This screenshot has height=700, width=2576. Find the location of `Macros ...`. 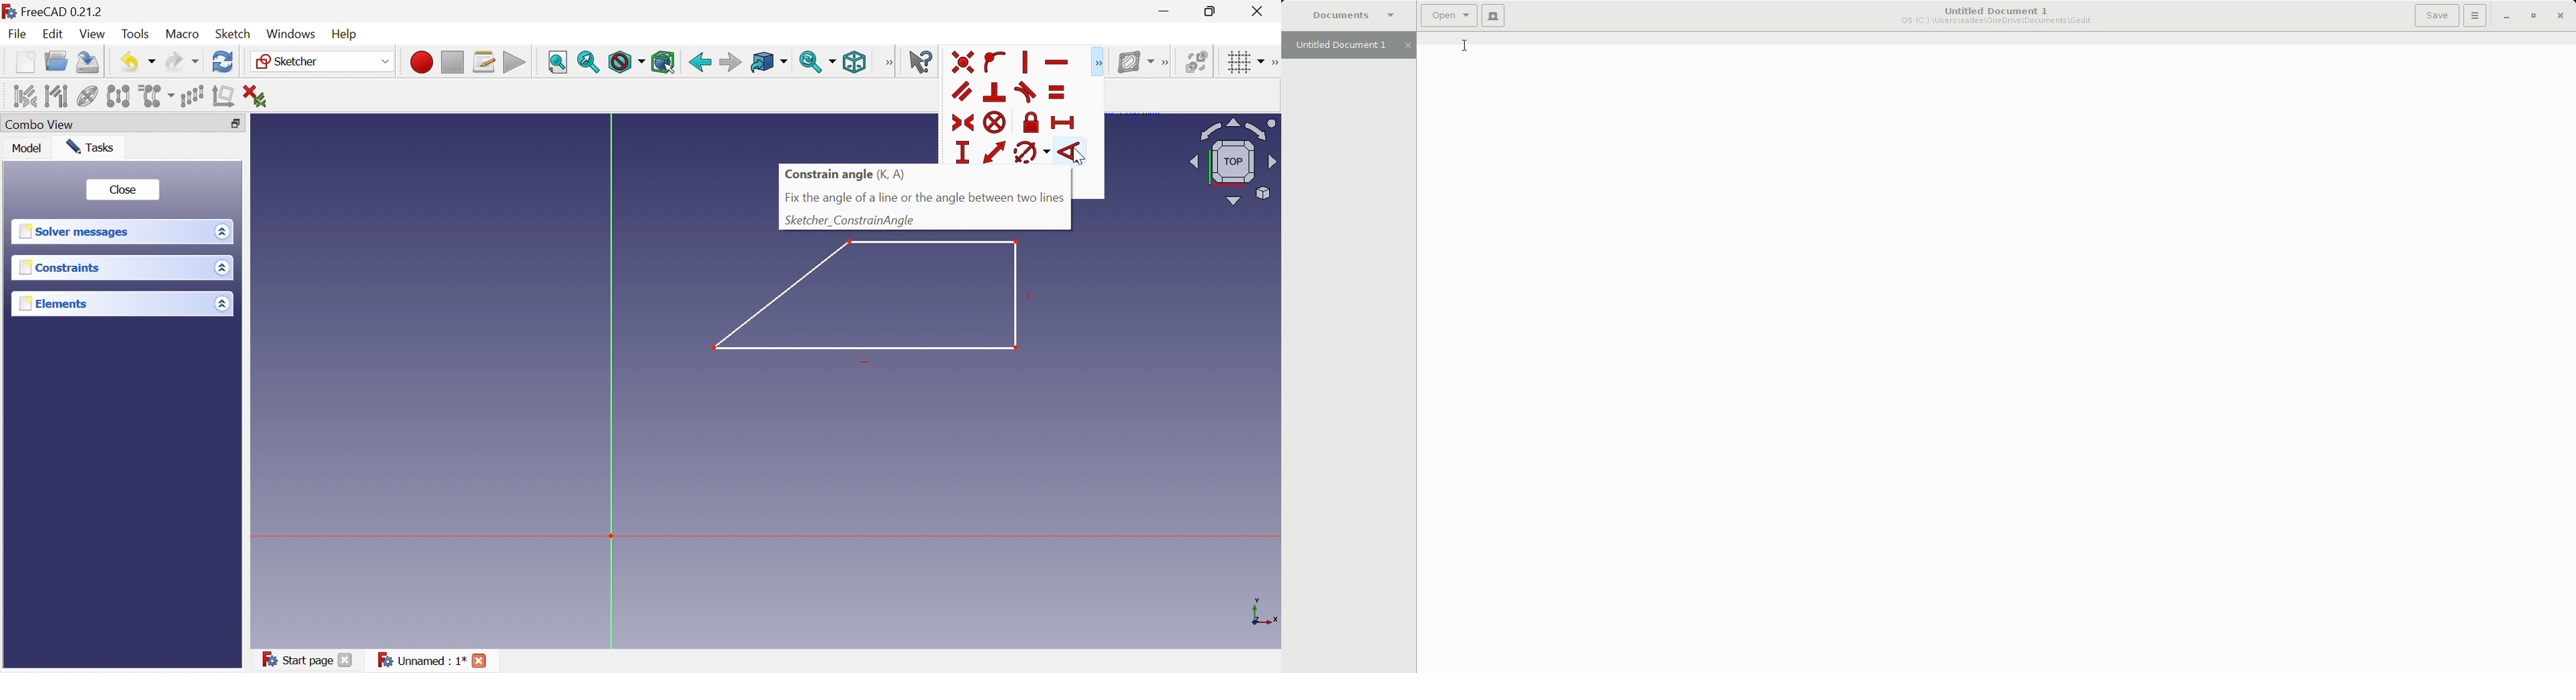

Macros ... is located at coordinates (484, 61).